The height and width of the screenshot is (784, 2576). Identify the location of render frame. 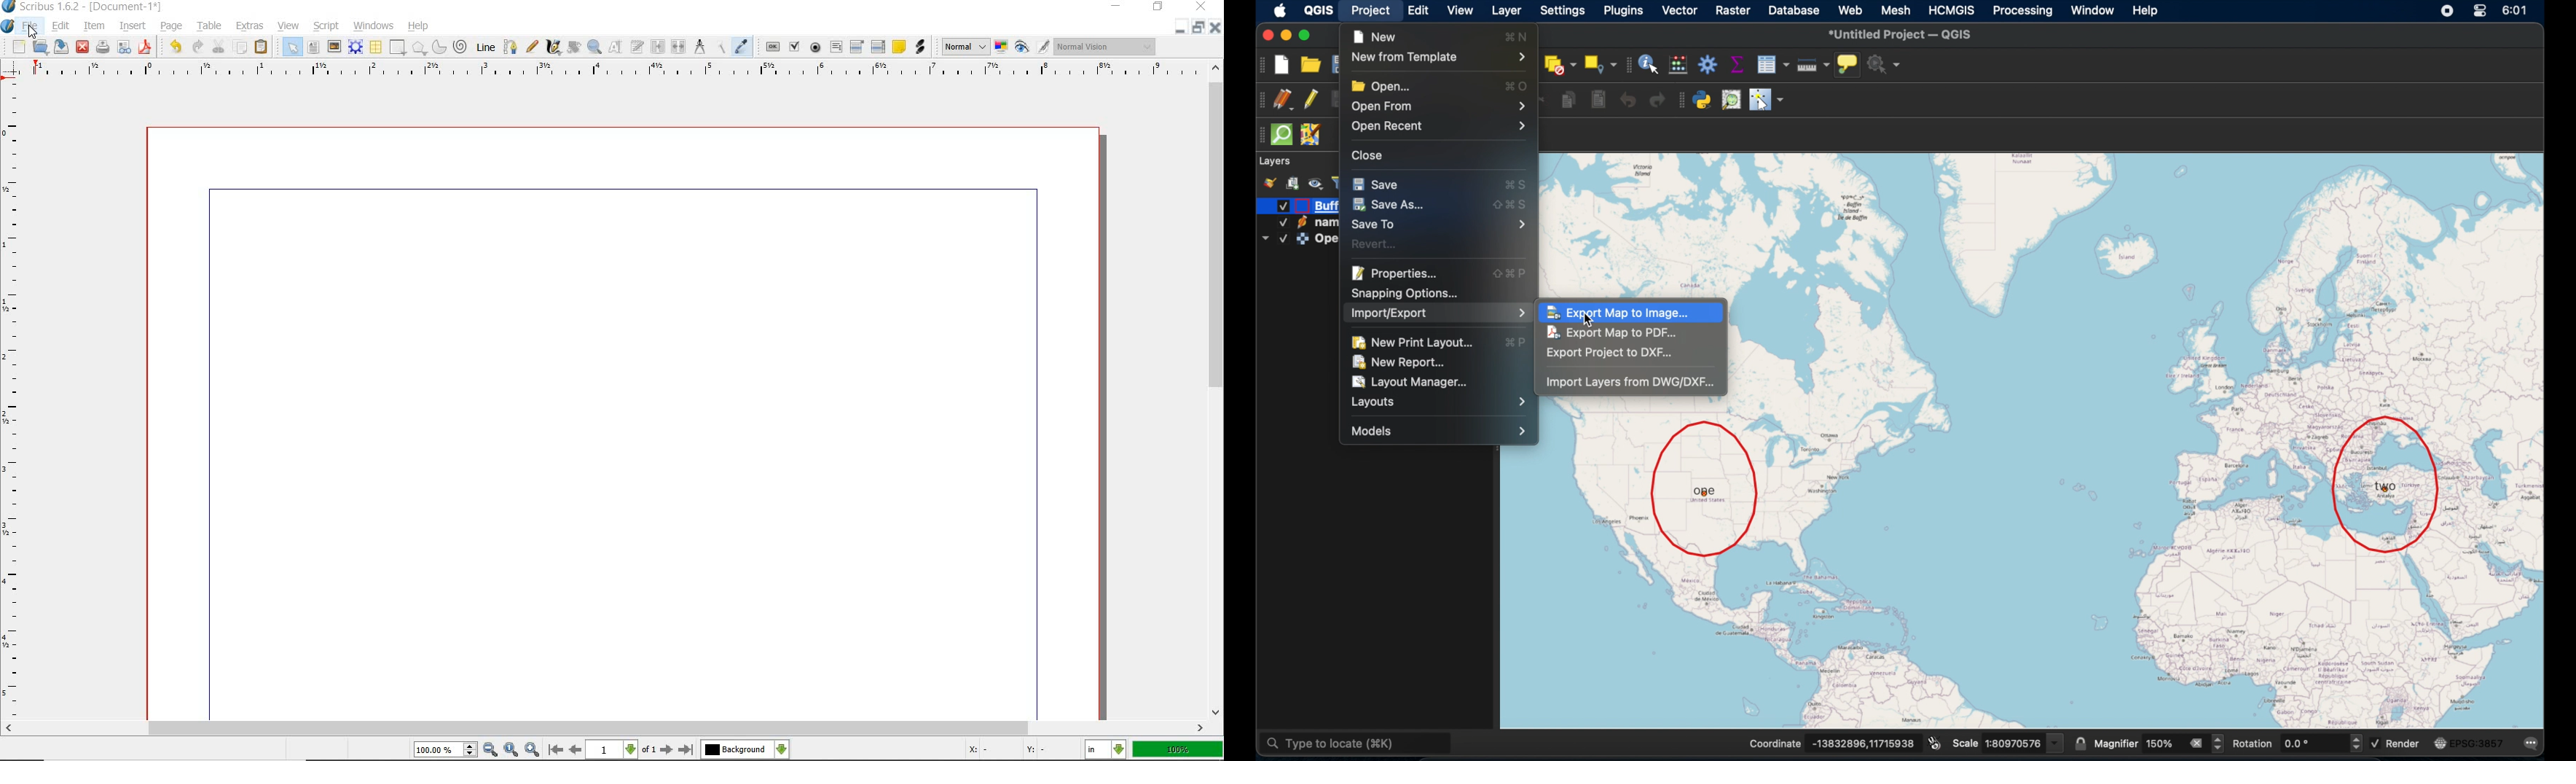
(355, 47).